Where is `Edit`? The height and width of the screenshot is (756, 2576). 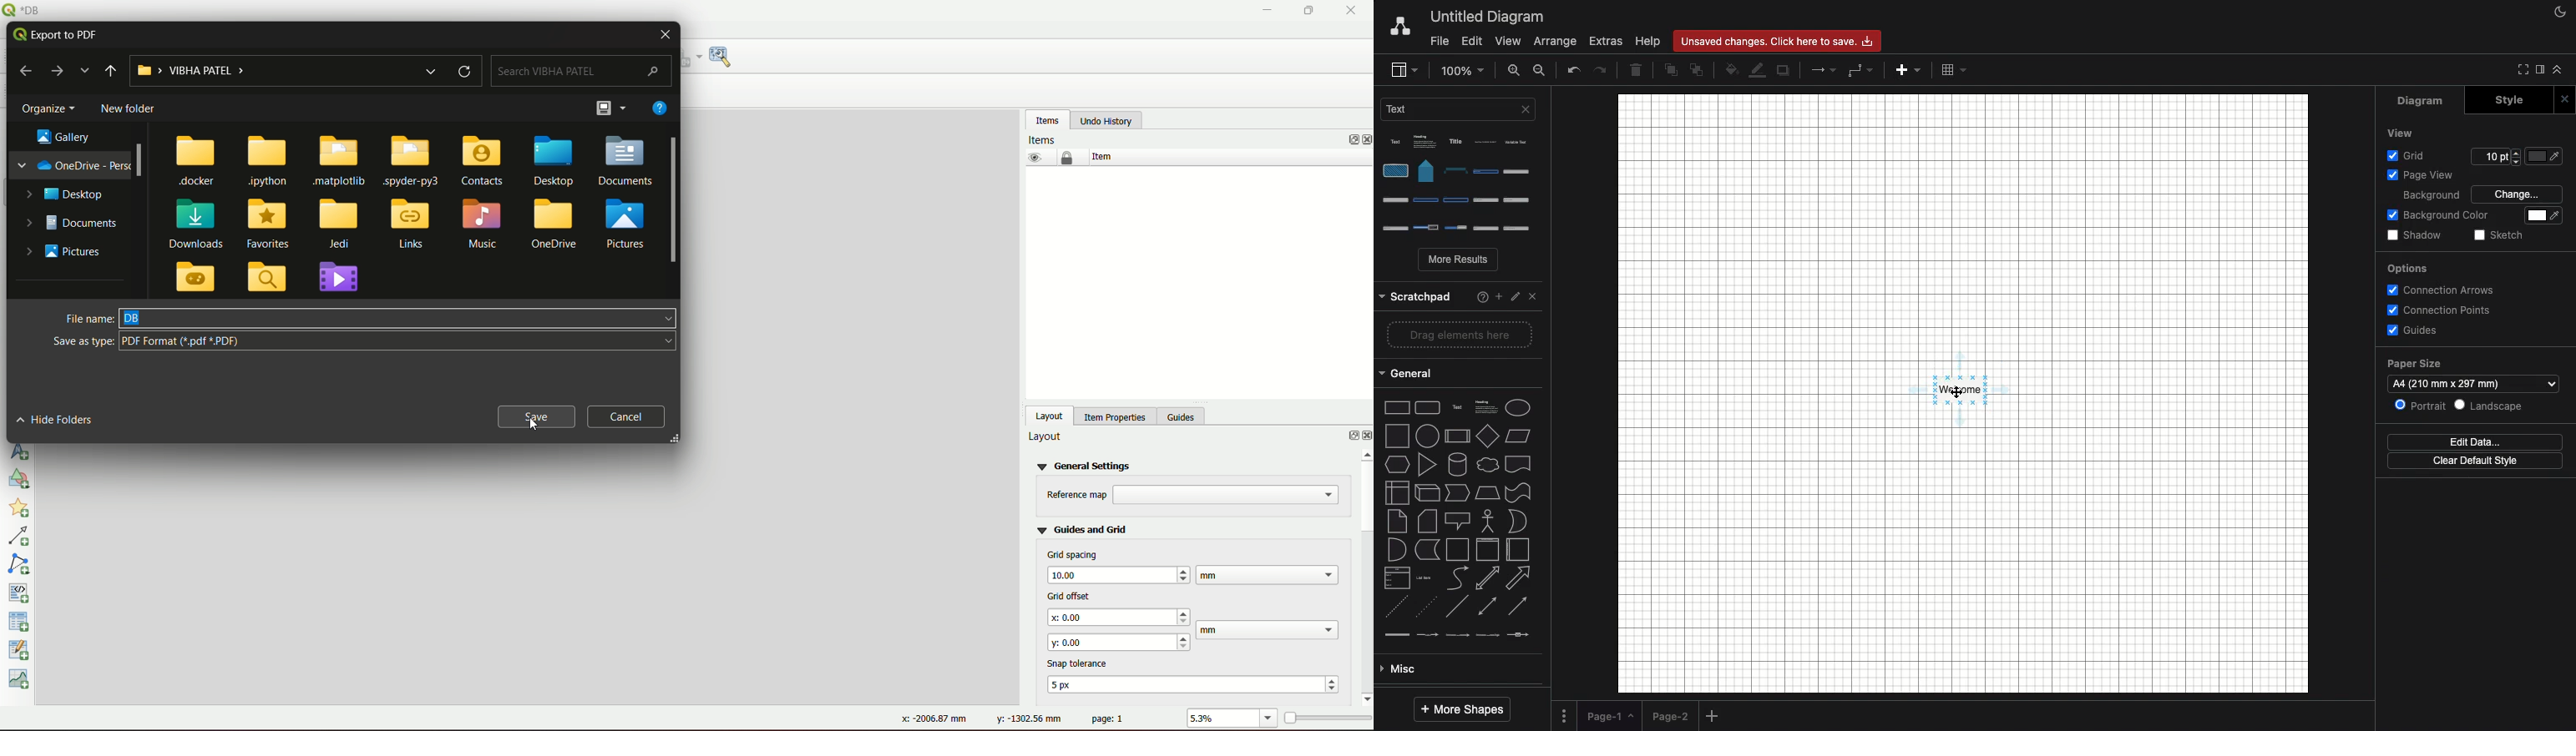 Edit is located at coordinates (1470, 40).